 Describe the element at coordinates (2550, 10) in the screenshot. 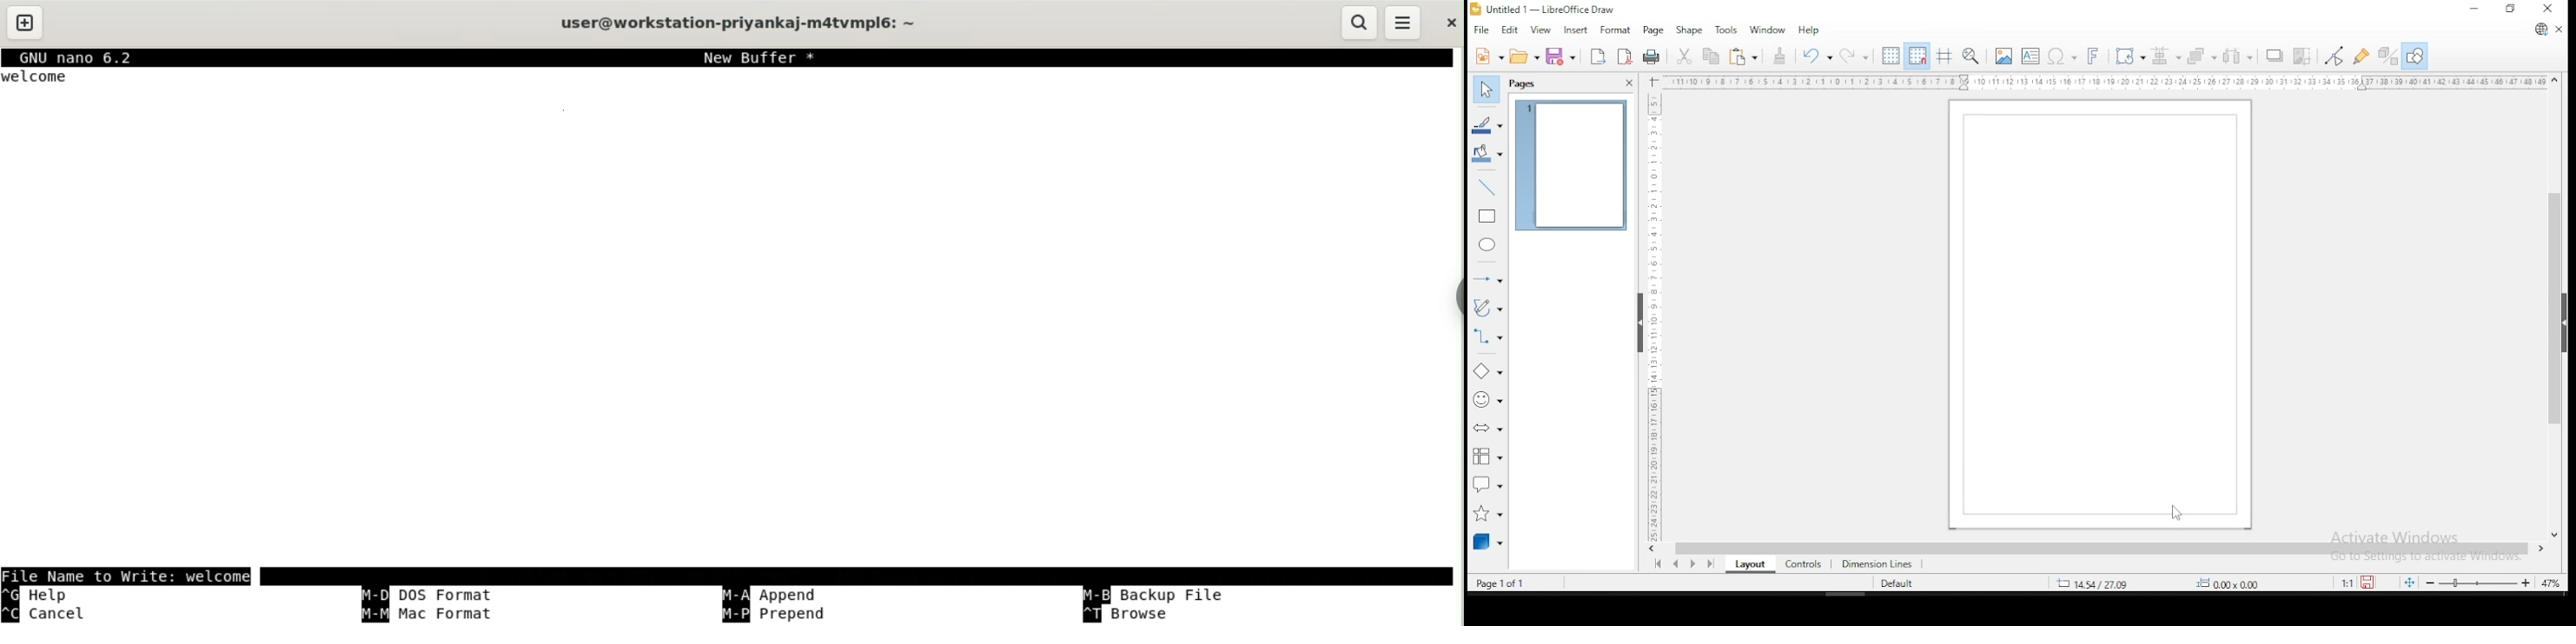

I see `close window` at that location.